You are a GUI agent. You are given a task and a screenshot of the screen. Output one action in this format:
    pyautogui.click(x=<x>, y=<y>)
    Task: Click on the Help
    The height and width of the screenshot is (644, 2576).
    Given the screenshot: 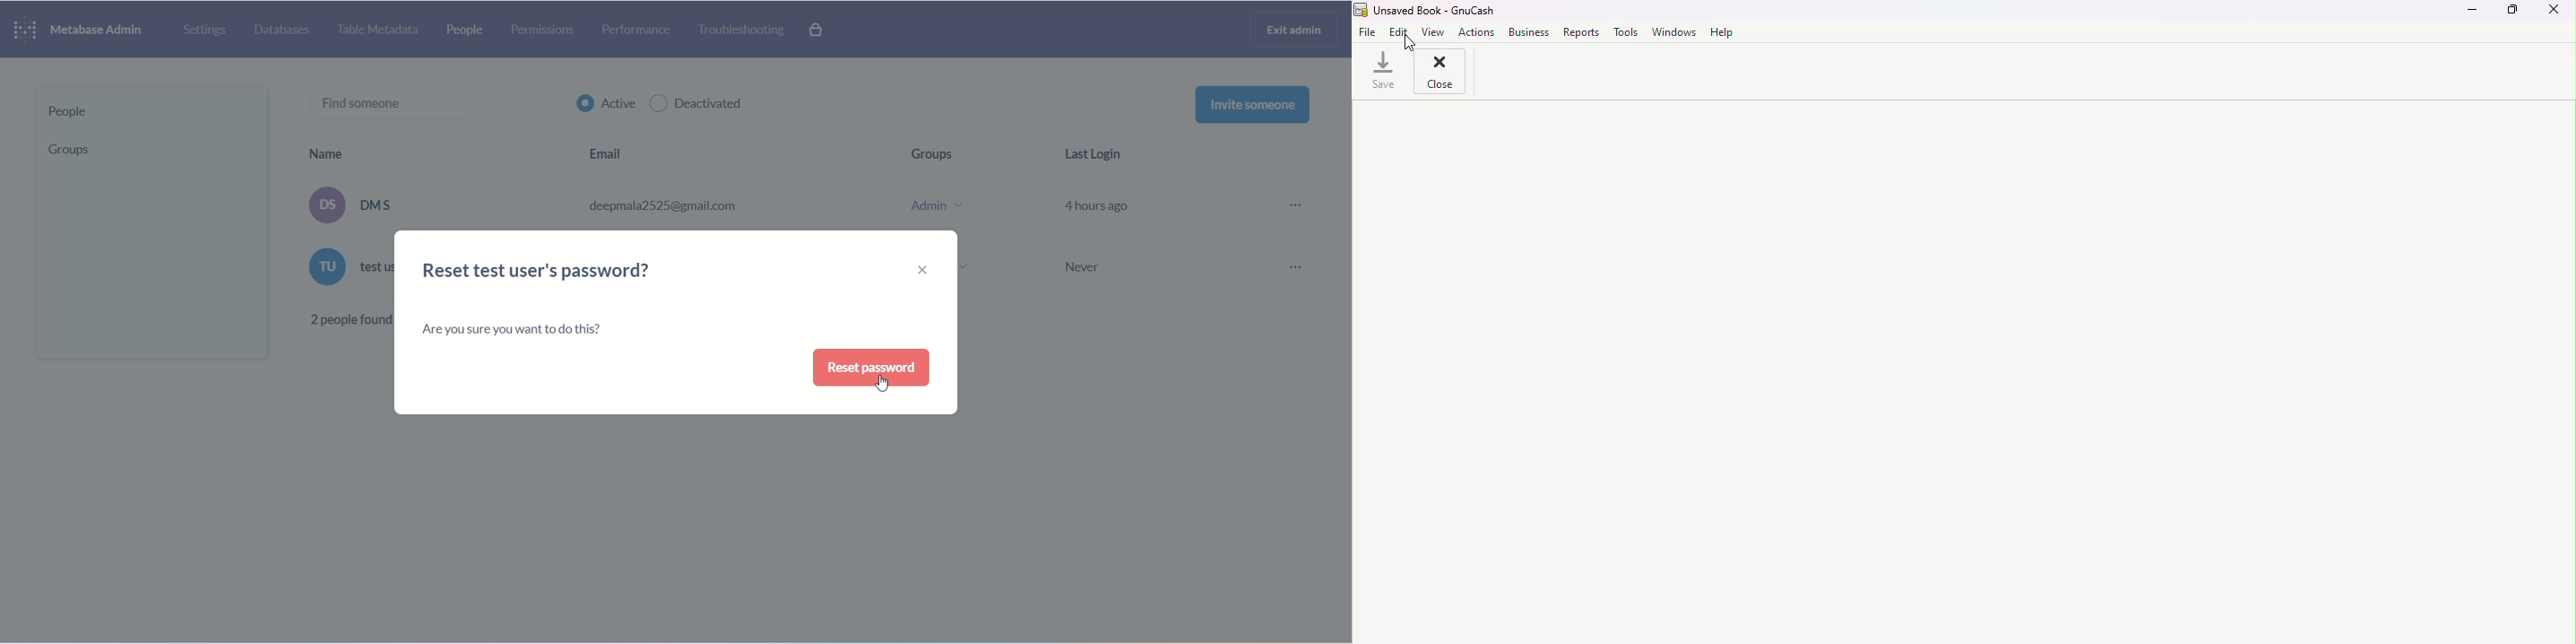 What is the action you would take?
    pyautogui.click(x=1718, y=32)
    